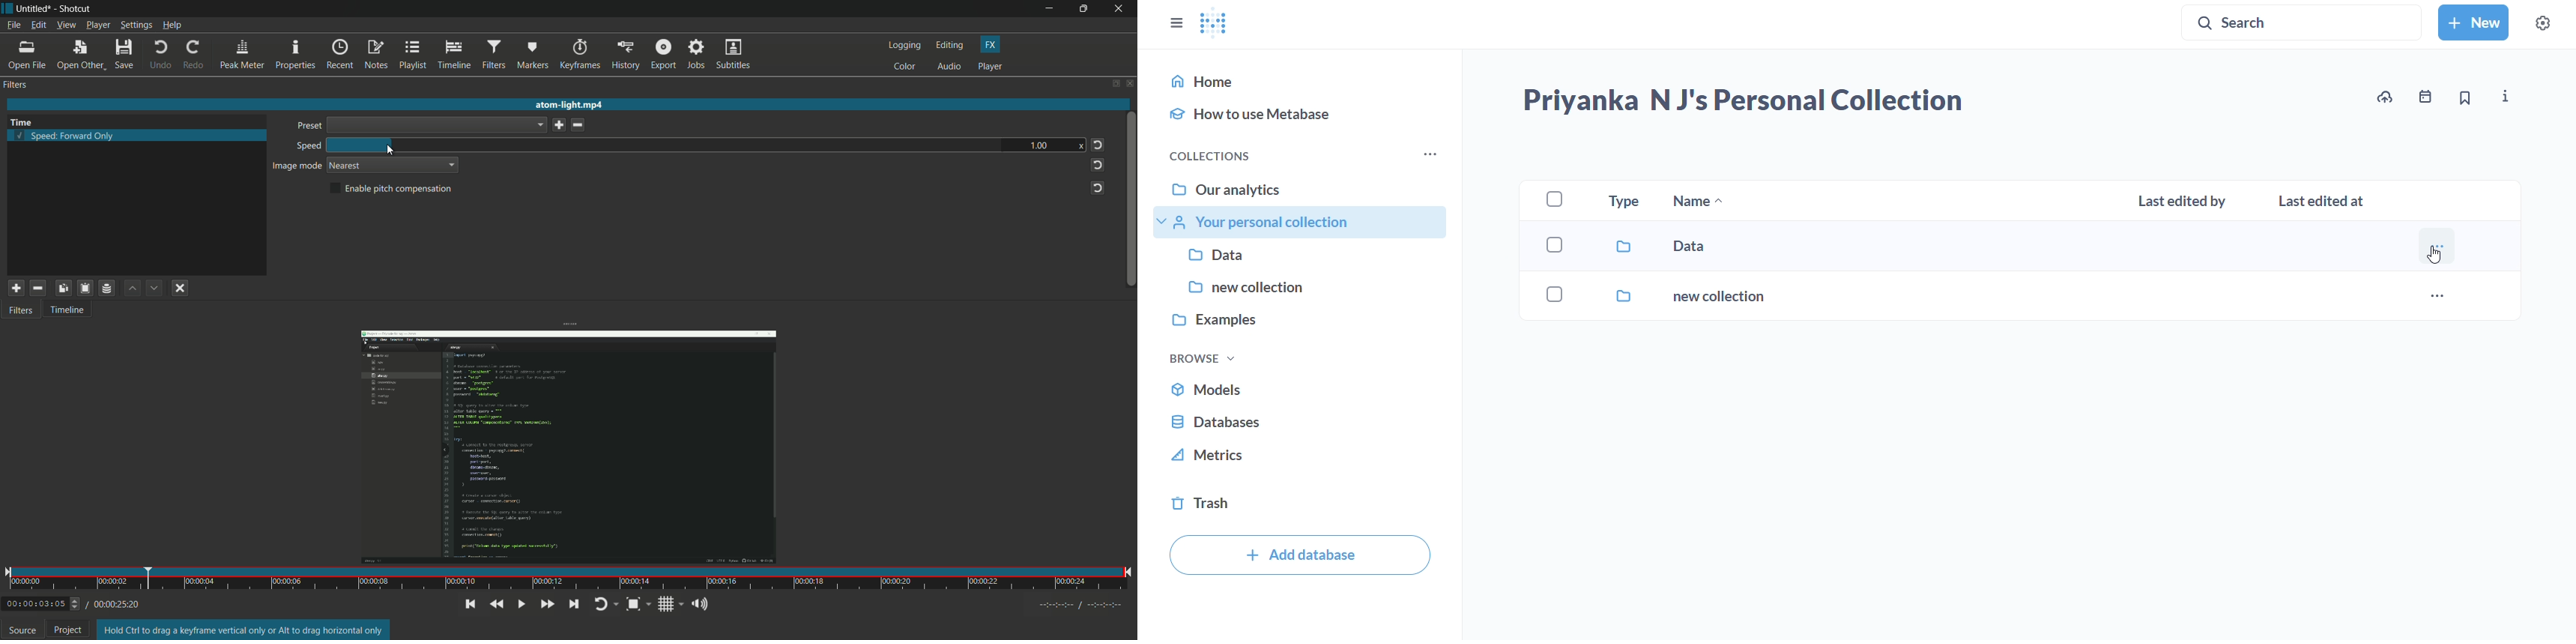 The width and height of the screenshot is (2576, 644). What do you see at coordinates (950, 46) in the screenshot?
I see `editing` at bounding box center [950, 46].